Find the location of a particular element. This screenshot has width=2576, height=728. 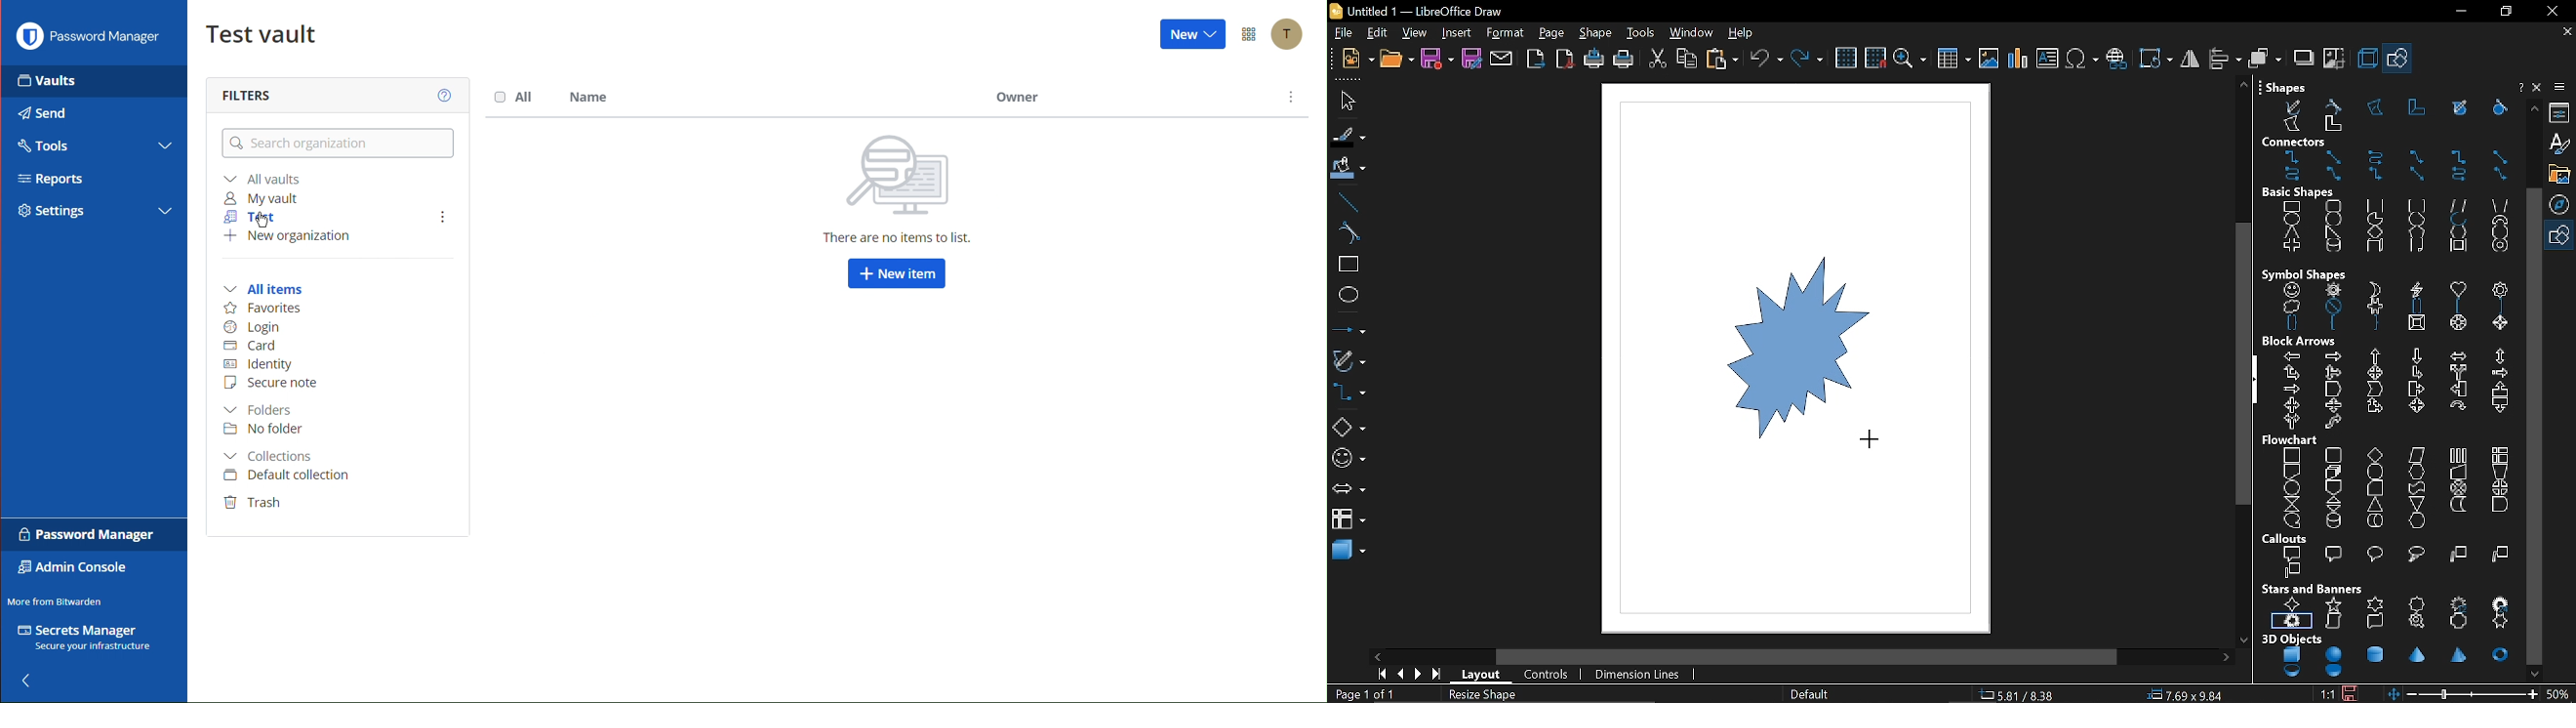

All is located at coordinates (516, 97).